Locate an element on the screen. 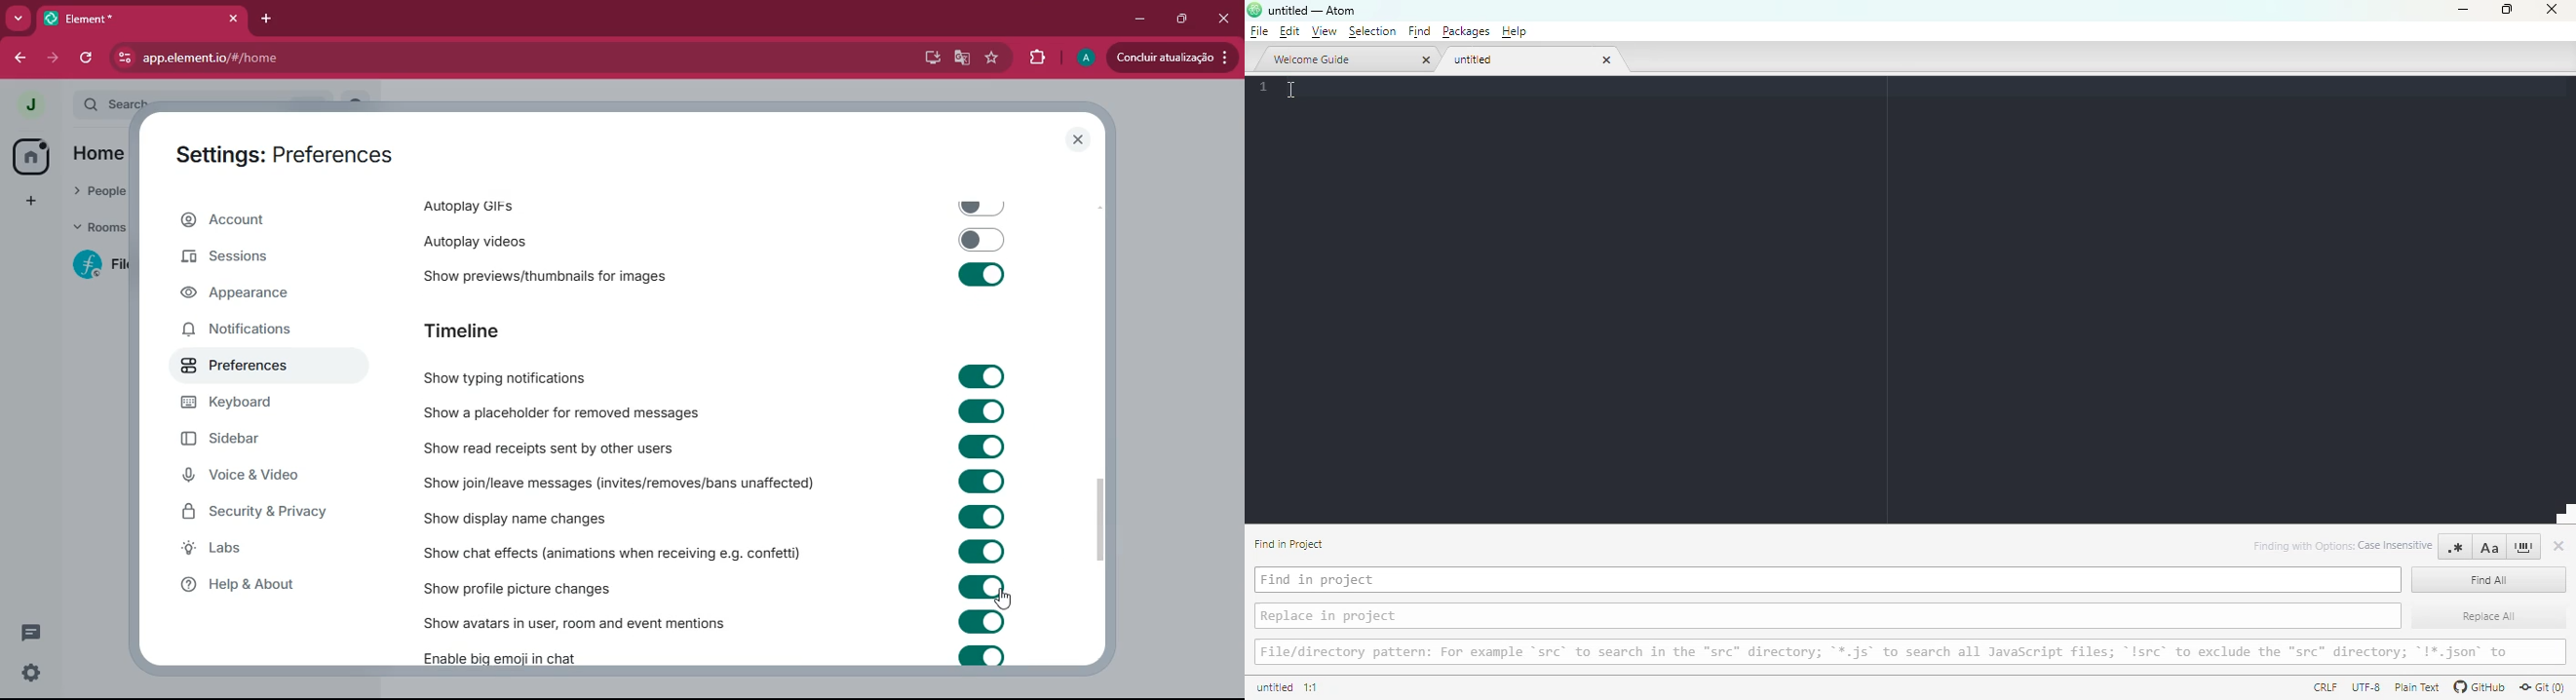  match case is located at coordinates (2489, 547).